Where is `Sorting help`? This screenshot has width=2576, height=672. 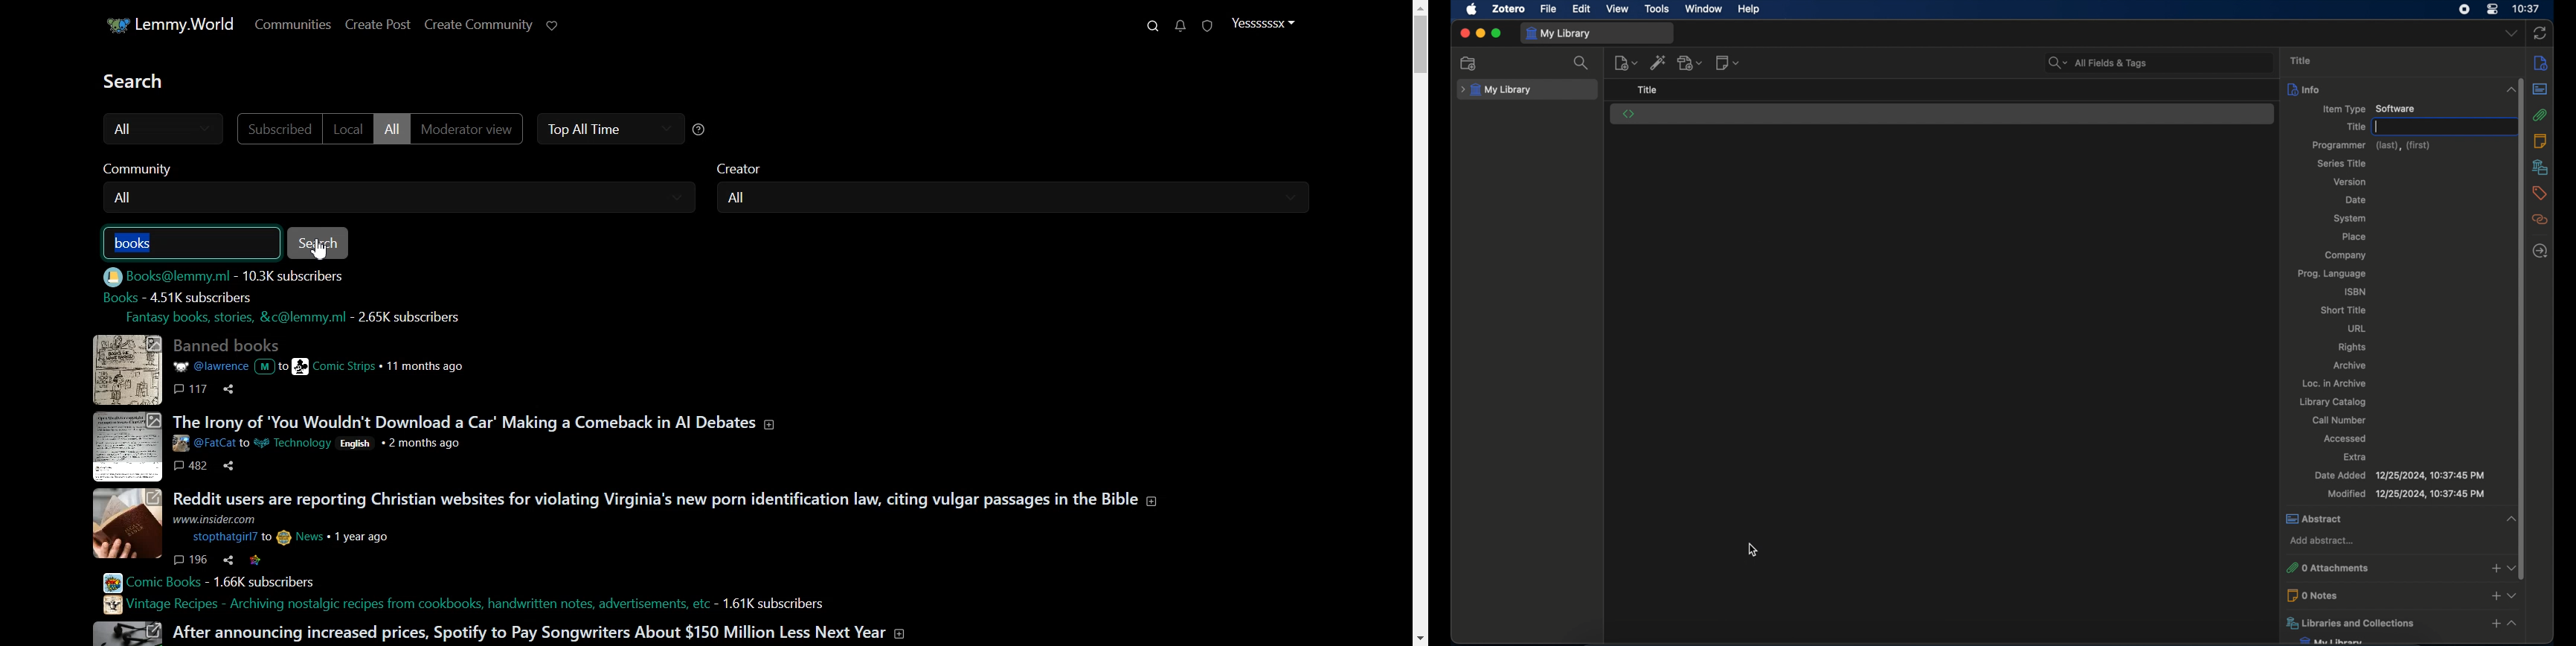
Sorting help is located at coordinates (706, 129).